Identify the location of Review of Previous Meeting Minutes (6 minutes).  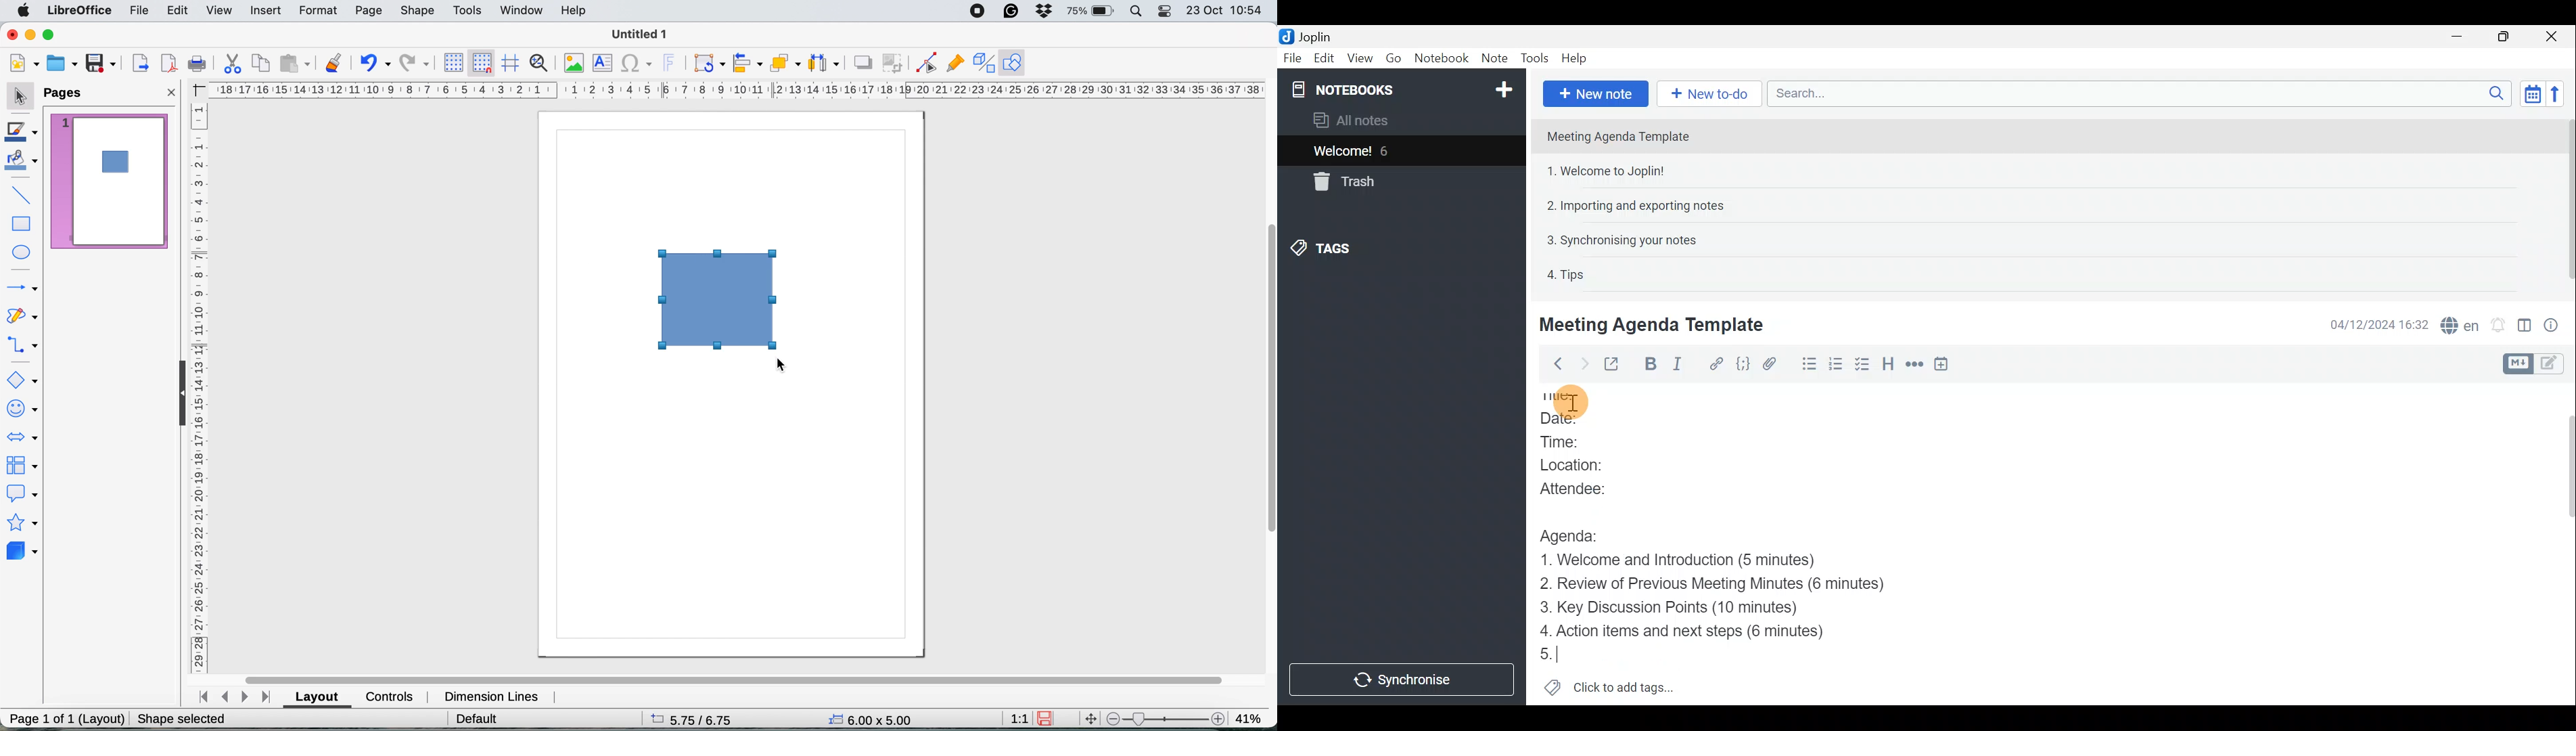
(1734, 586).